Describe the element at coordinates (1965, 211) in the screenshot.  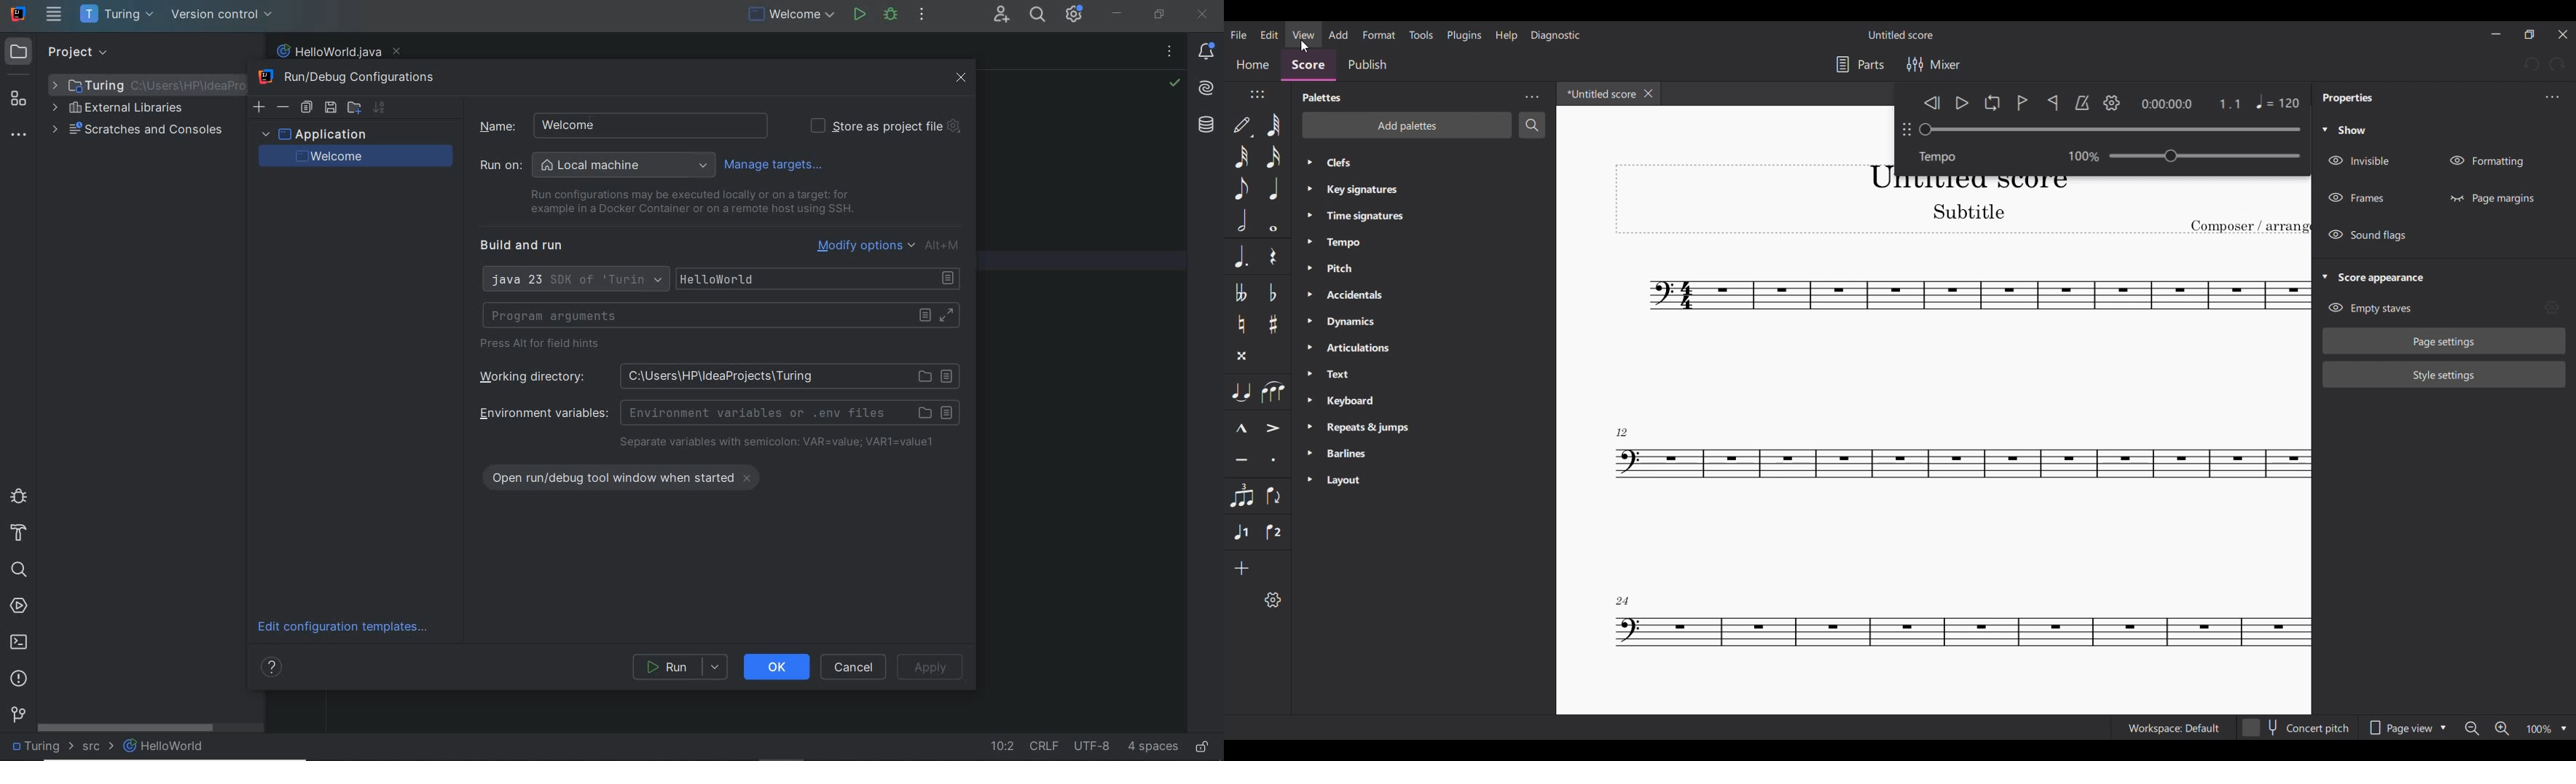
I see `Subtitle` at that location.